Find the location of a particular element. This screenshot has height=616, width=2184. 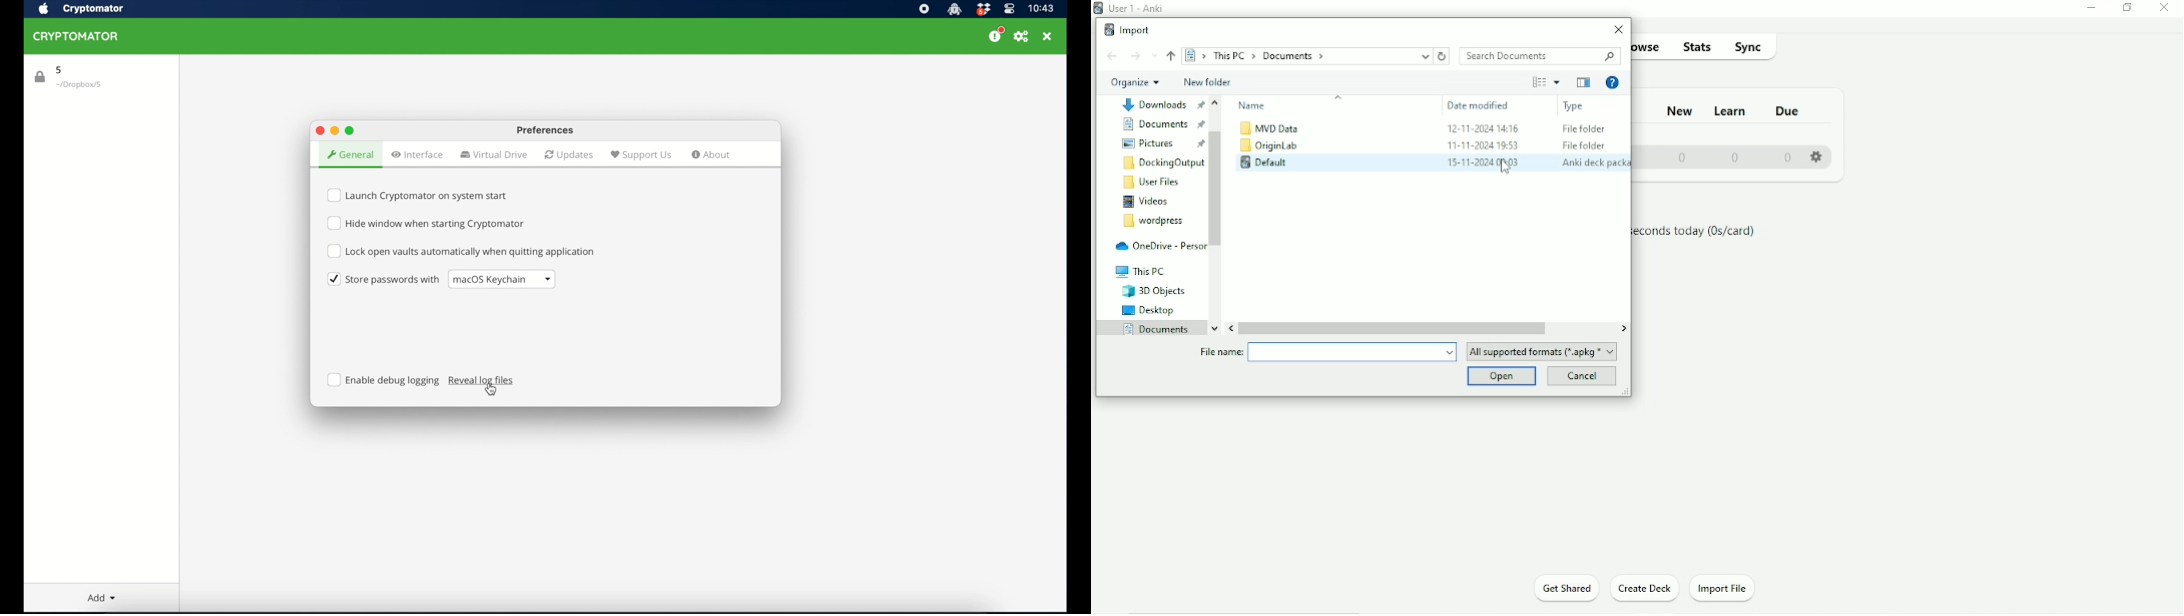

Documents is located at coordinates (1153, 328).